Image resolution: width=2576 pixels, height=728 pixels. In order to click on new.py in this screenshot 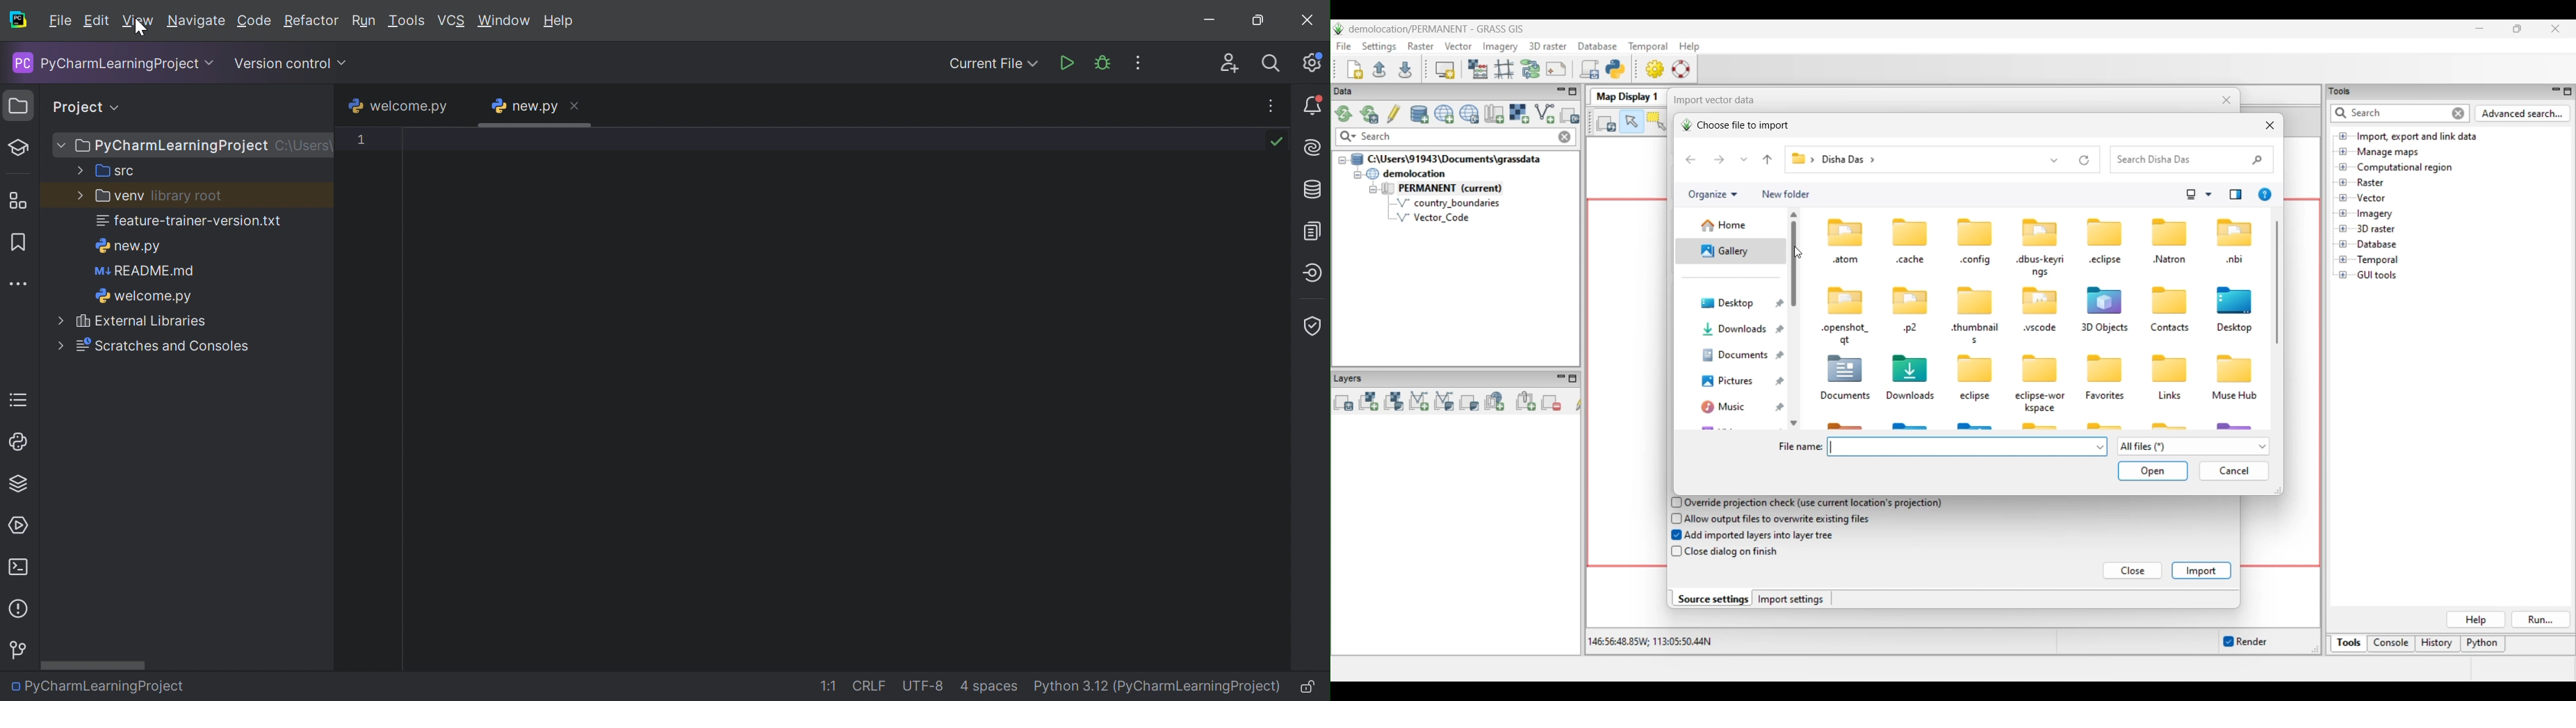, I will do `click(128, 246)`.